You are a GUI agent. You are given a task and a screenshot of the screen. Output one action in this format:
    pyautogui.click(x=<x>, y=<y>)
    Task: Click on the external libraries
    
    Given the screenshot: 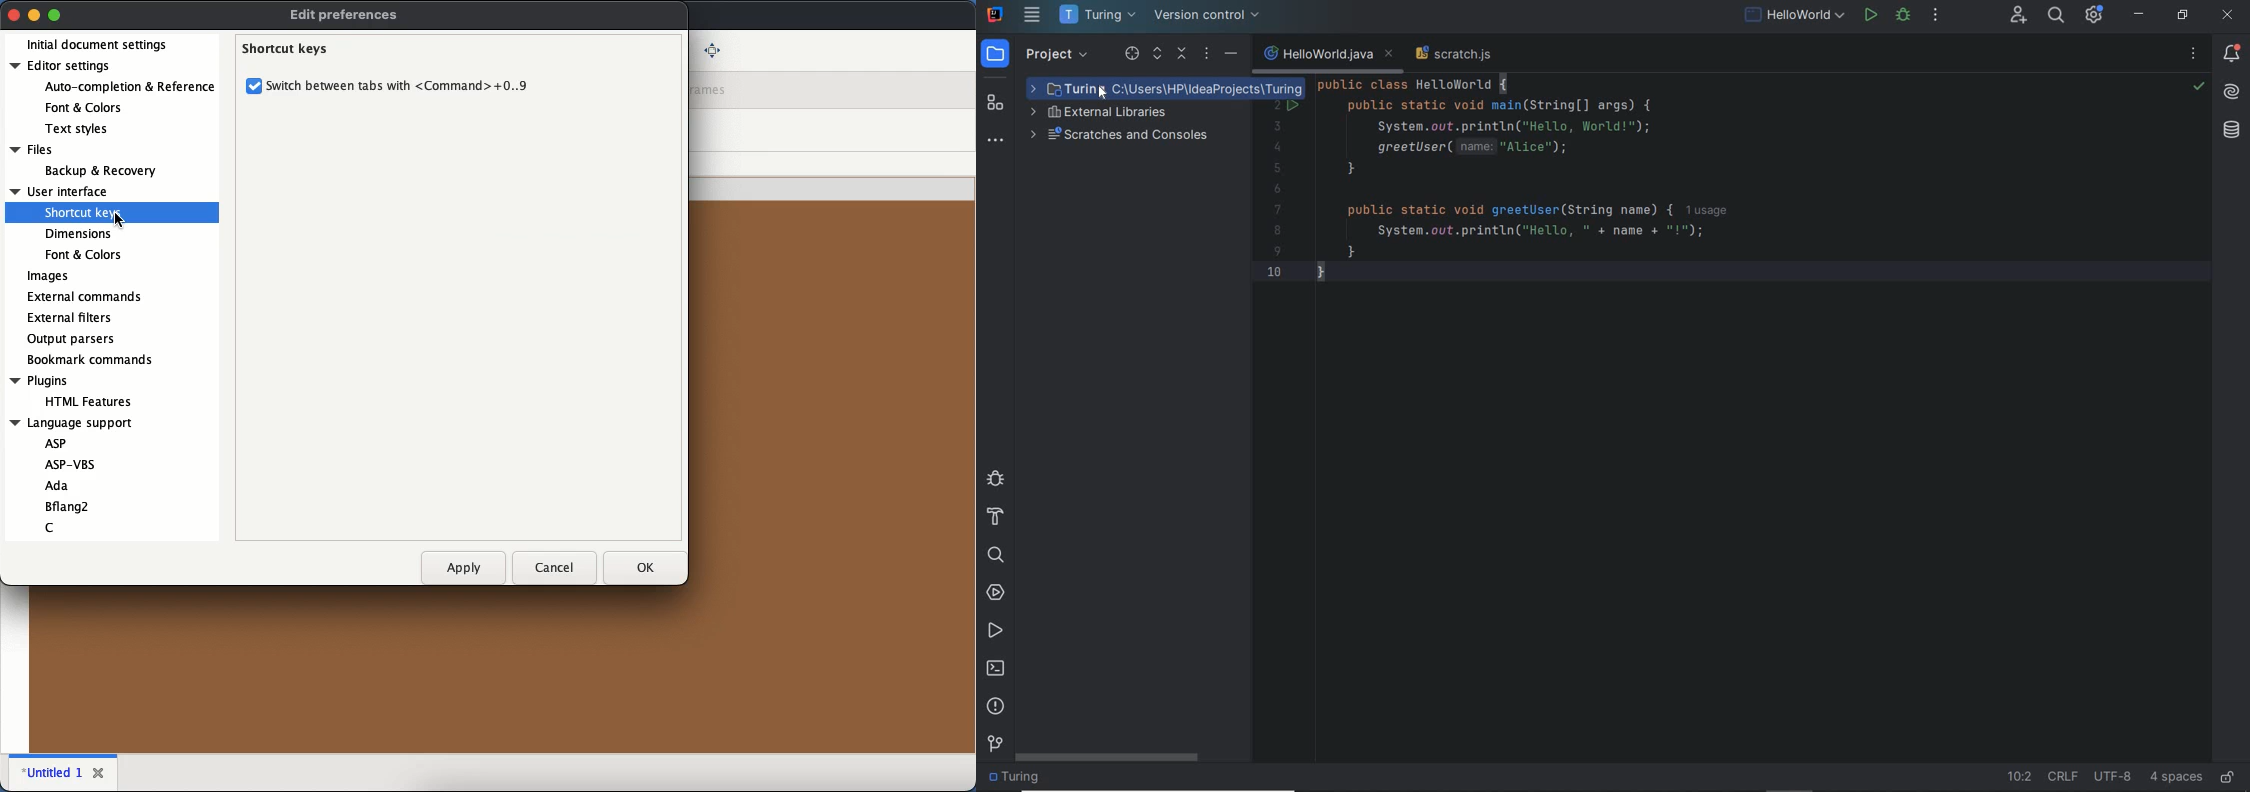 What is the action you would take?
    pyautogui.click(x=1114, y=115)
    